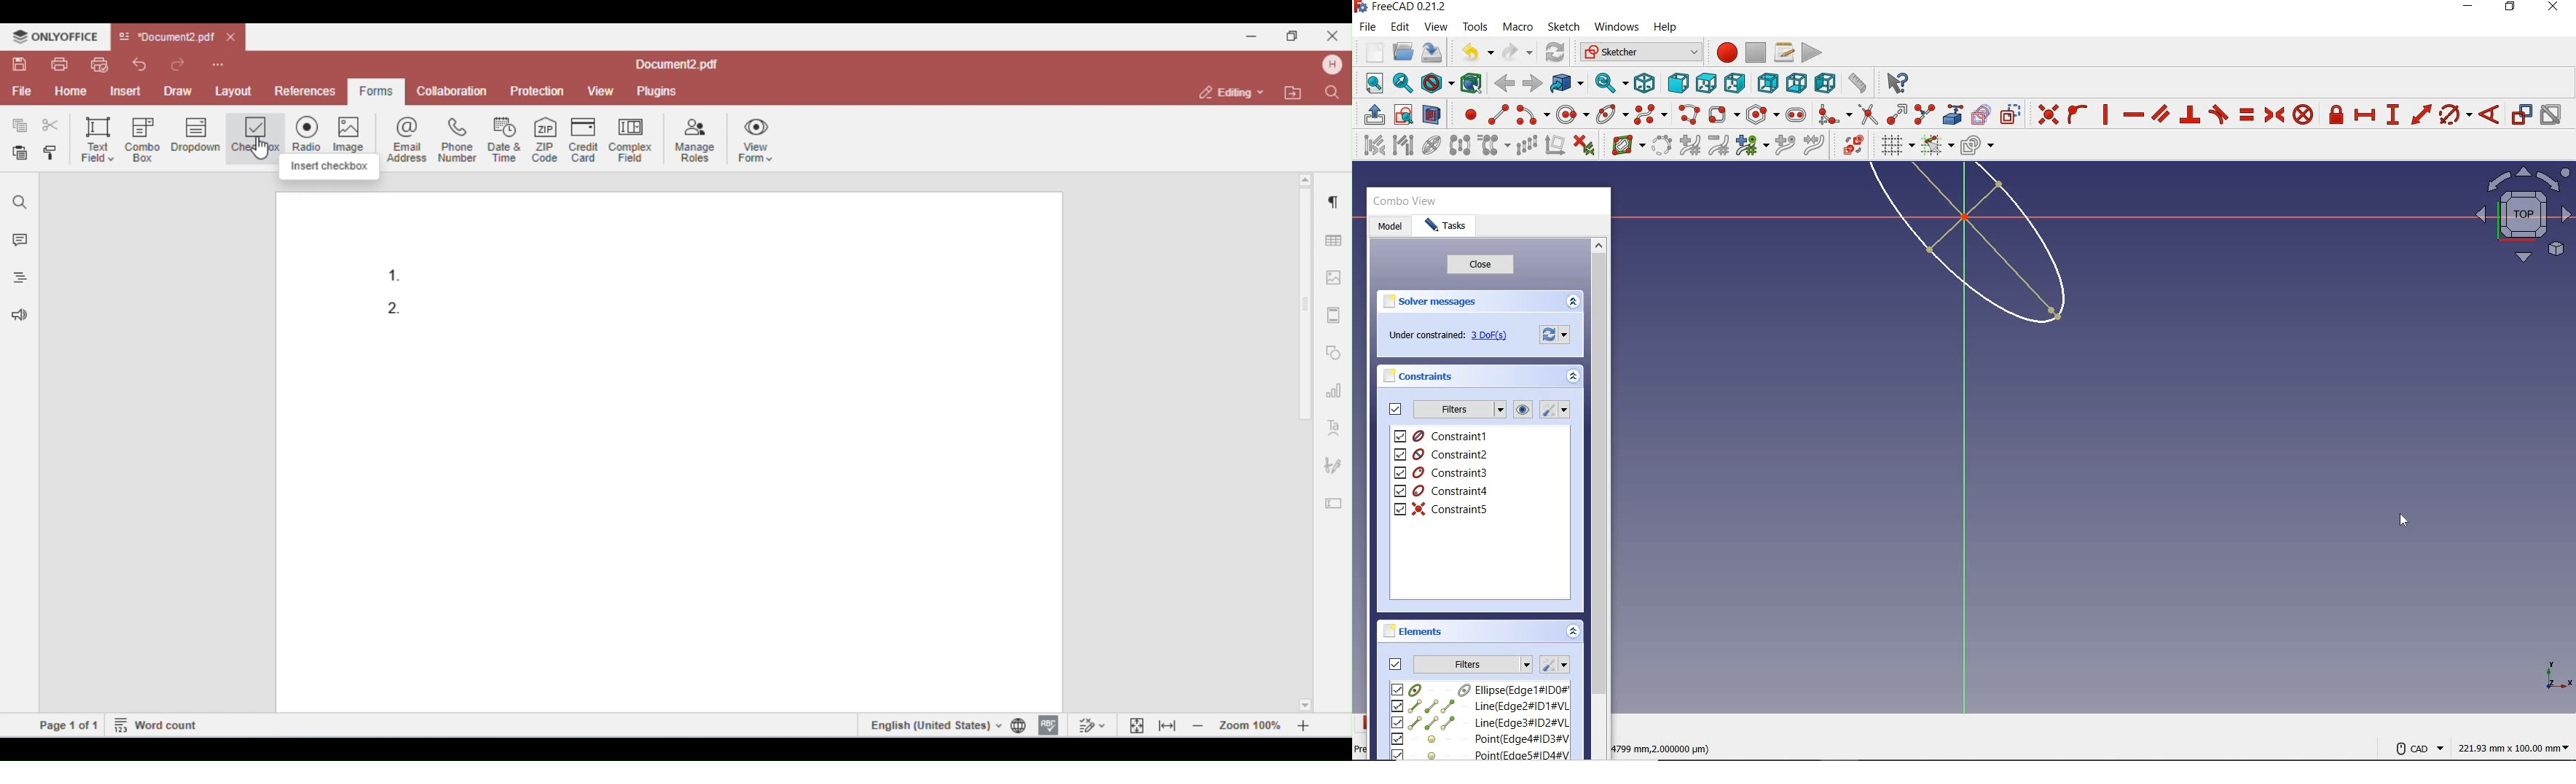  What do you see at coordinates (1826, 82) in the screenshot?
I see `left` at bounding box center [1826, 82].